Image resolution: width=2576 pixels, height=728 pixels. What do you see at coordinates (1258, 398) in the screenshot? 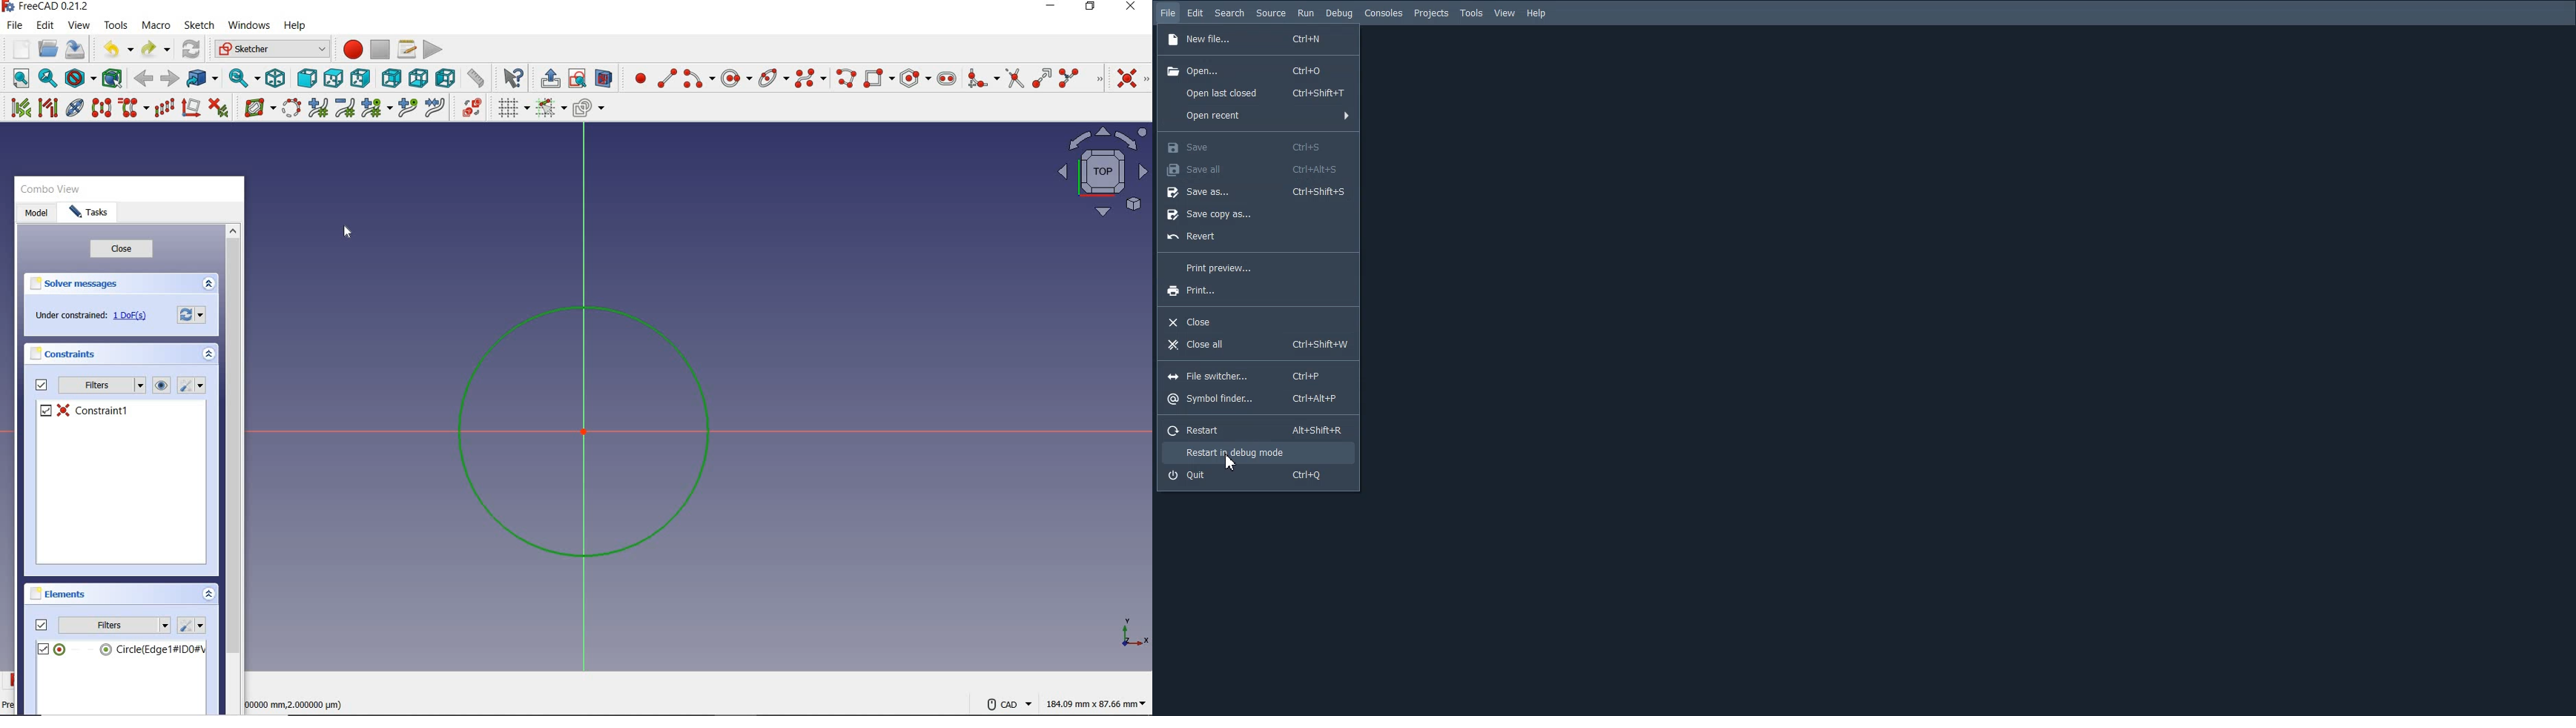
I see `Symbol finder` at bounding box center [1258, 398].